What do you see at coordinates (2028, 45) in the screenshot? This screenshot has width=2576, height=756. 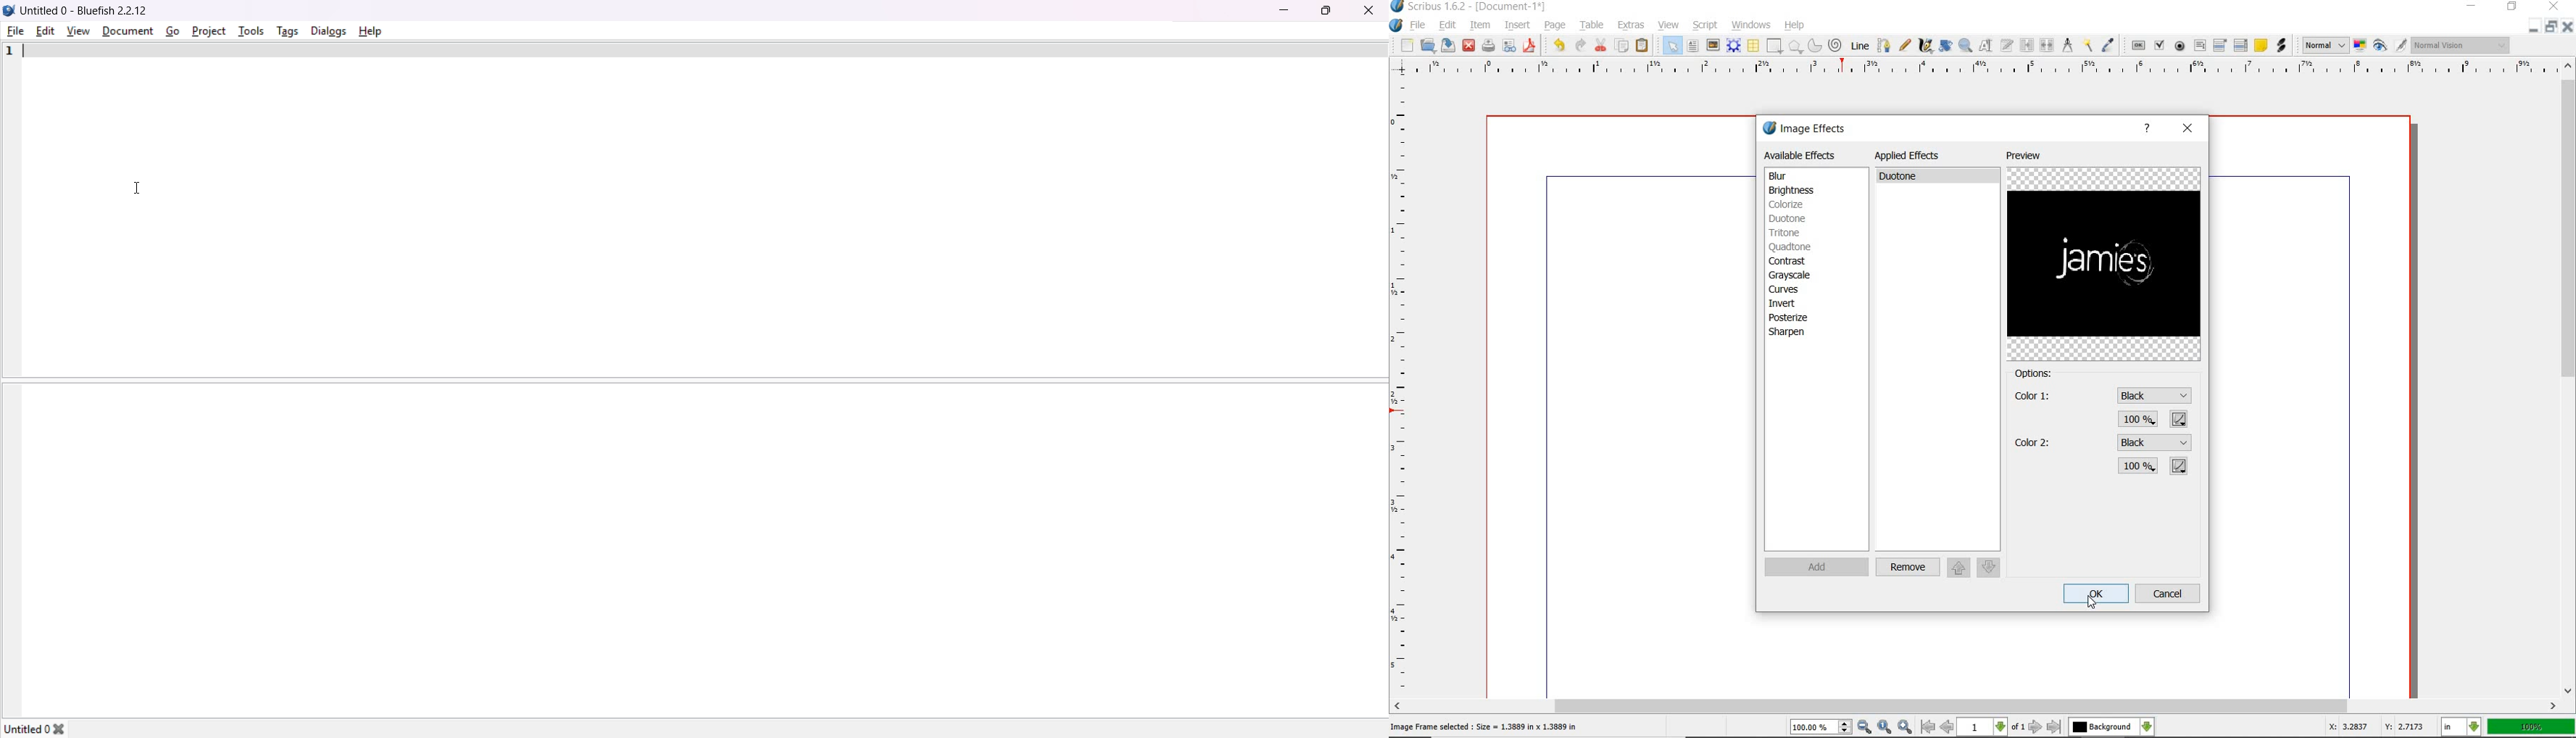 I see `link text frames` at bounding box center [2028, 45].